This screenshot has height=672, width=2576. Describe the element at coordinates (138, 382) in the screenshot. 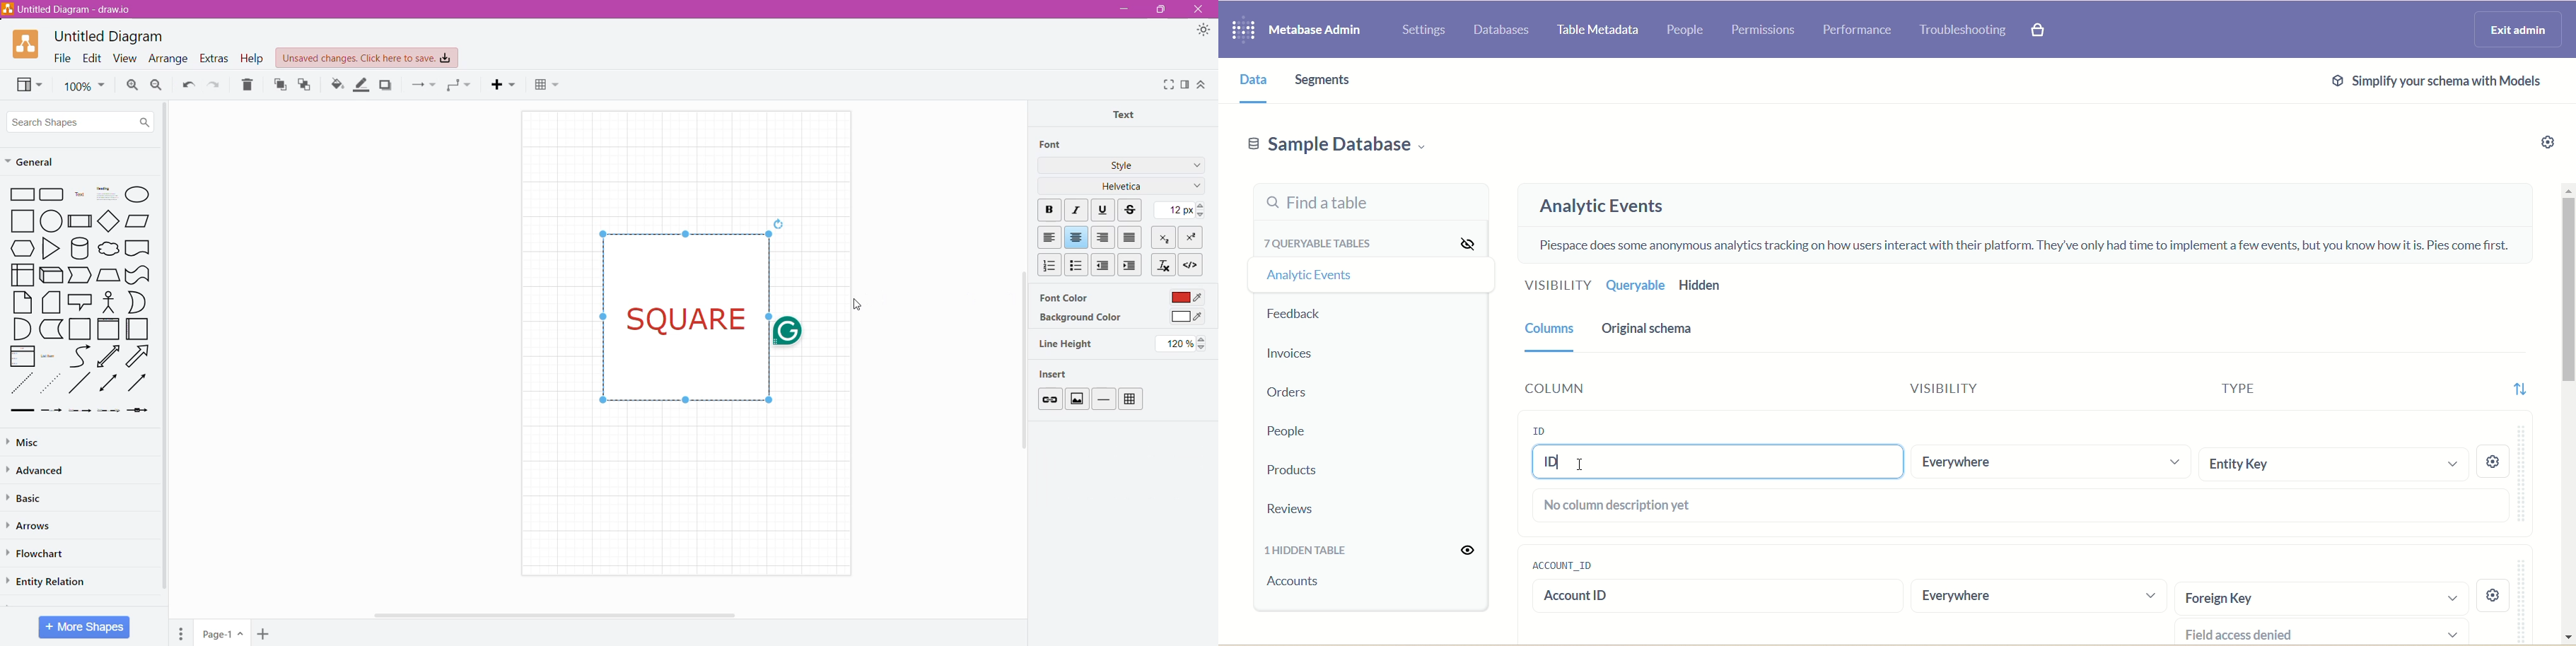

I see `Rightward Thick Arrow` at that location.